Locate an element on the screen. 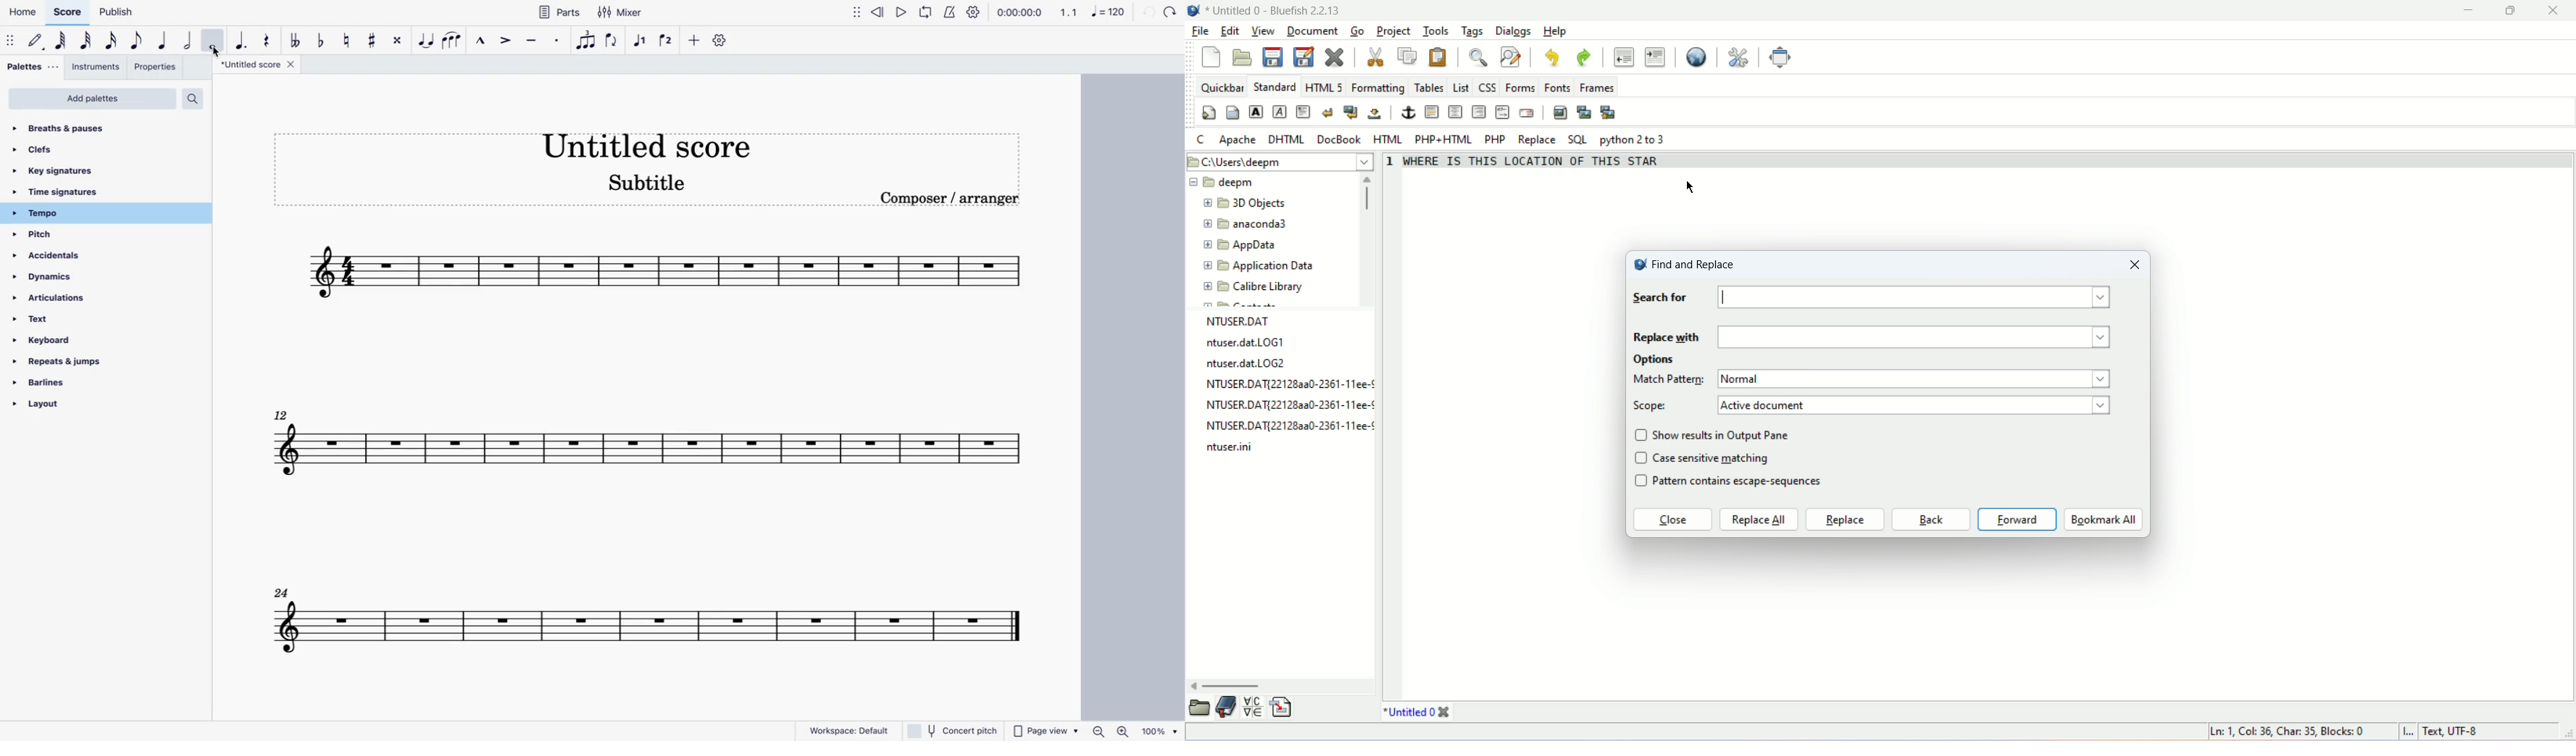 The image size is (2576, 756). redo is located at coordinates (1584, 58).